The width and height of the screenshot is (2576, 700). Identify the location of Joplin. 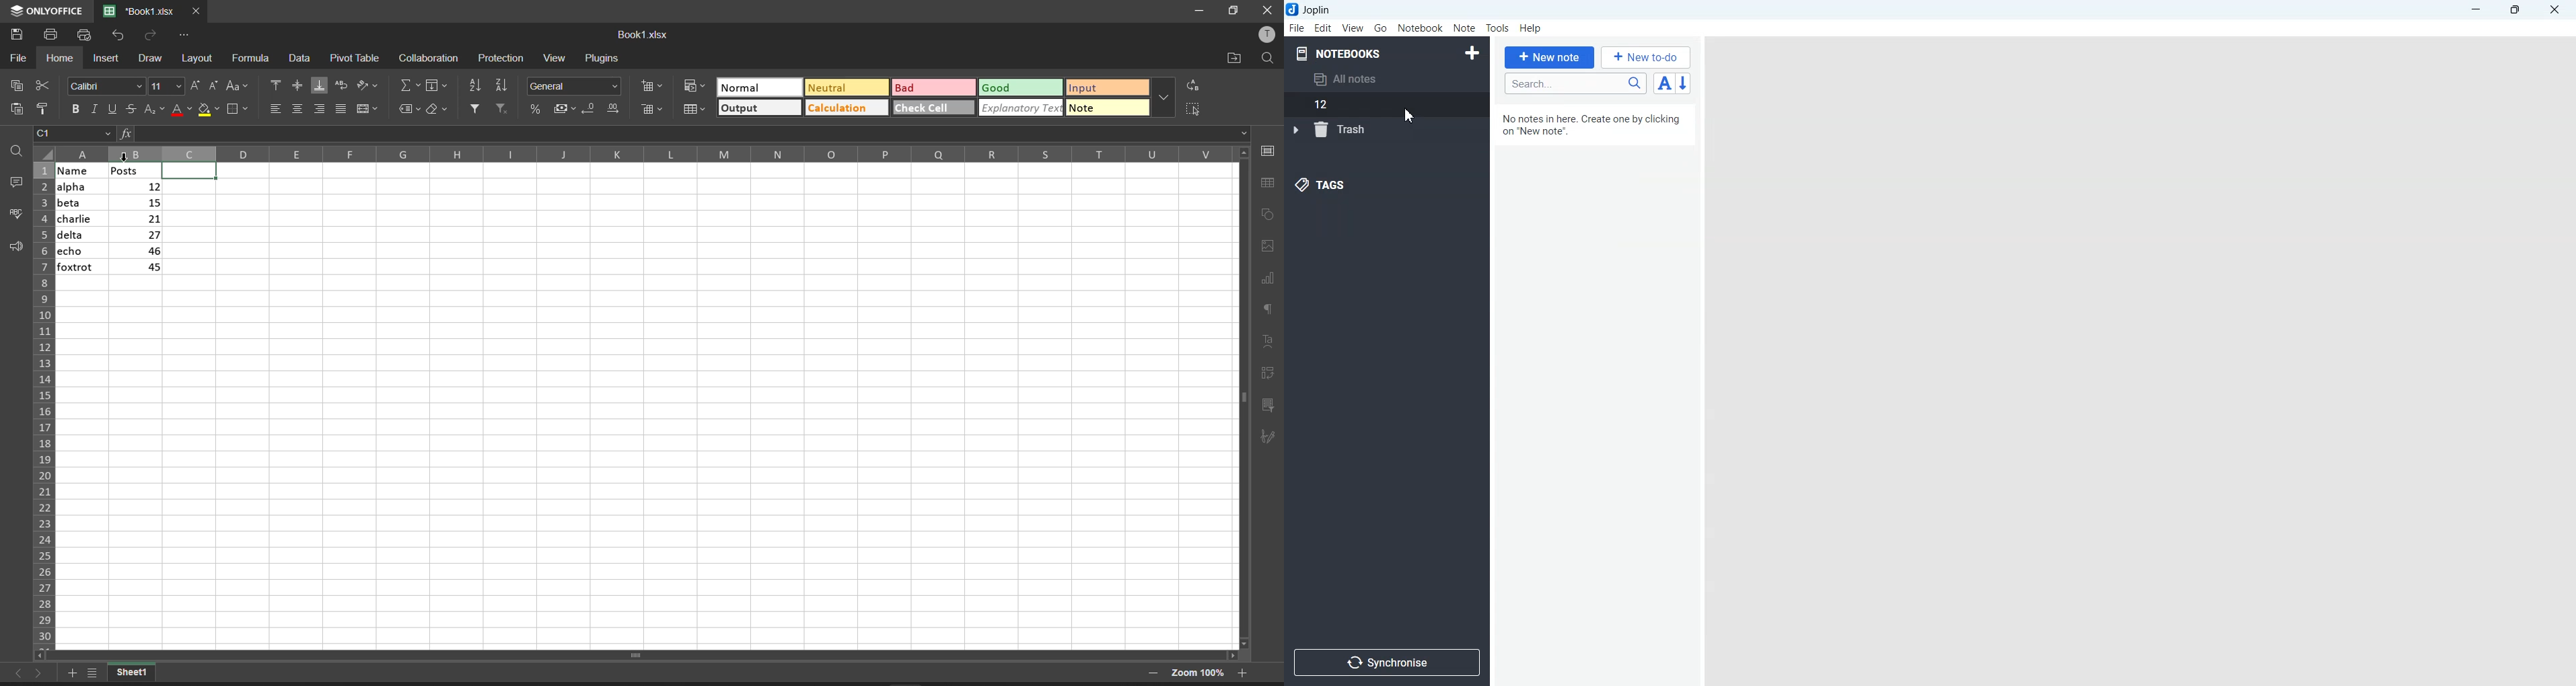
(1313, 9).